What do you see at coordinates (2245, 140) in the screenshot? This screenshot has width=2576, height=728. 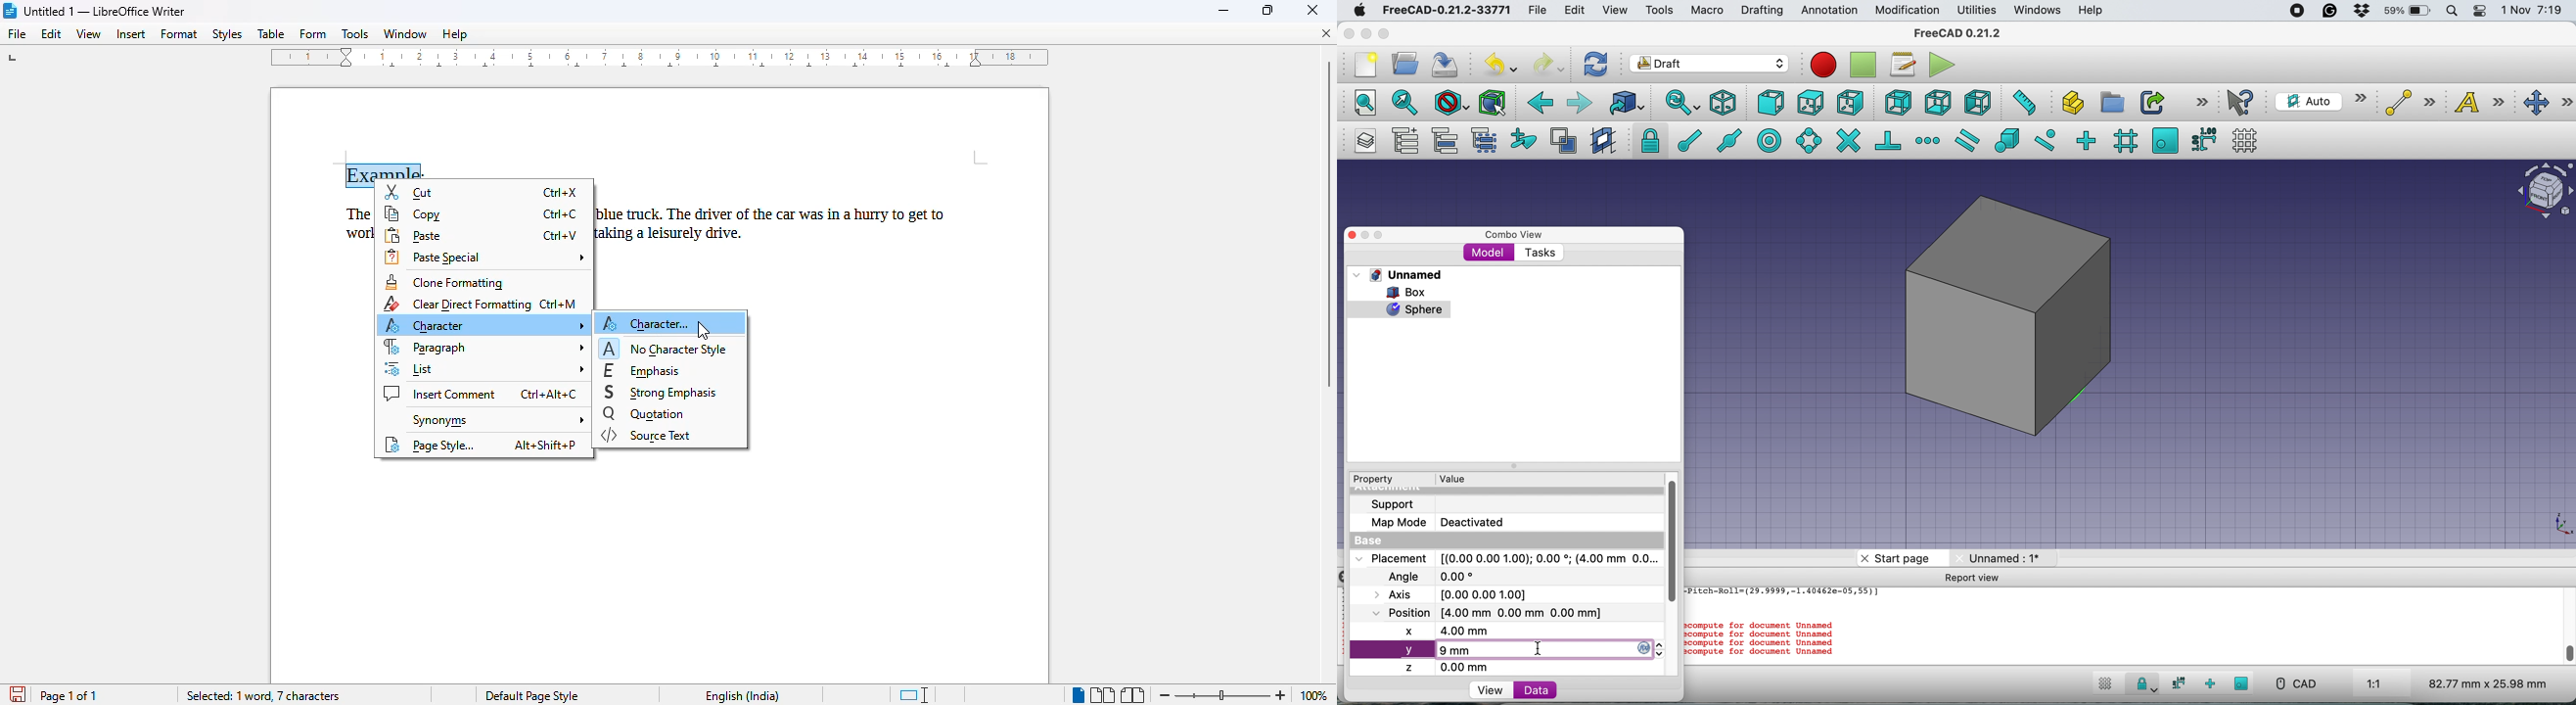 I see `toggle grid` at bounding box center [2245, 140].